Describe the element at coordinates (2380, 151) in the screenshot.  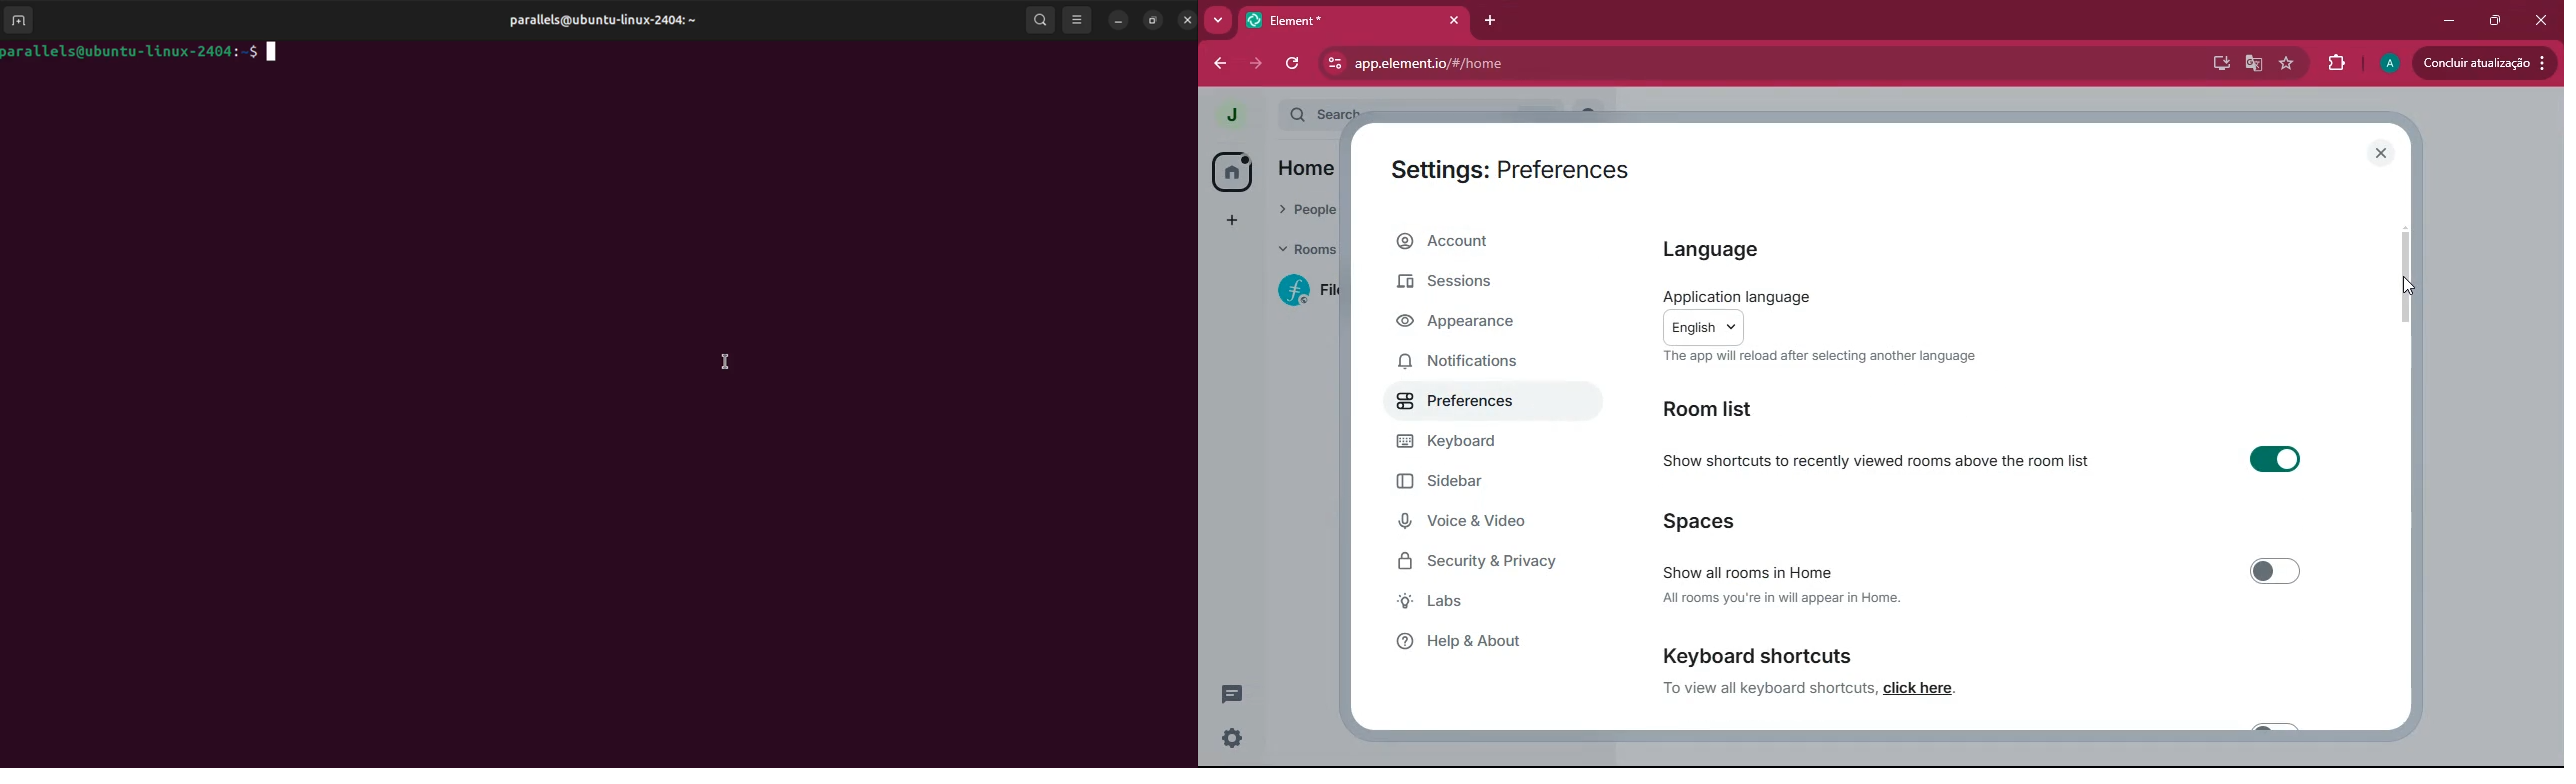
I see `close` at that location.